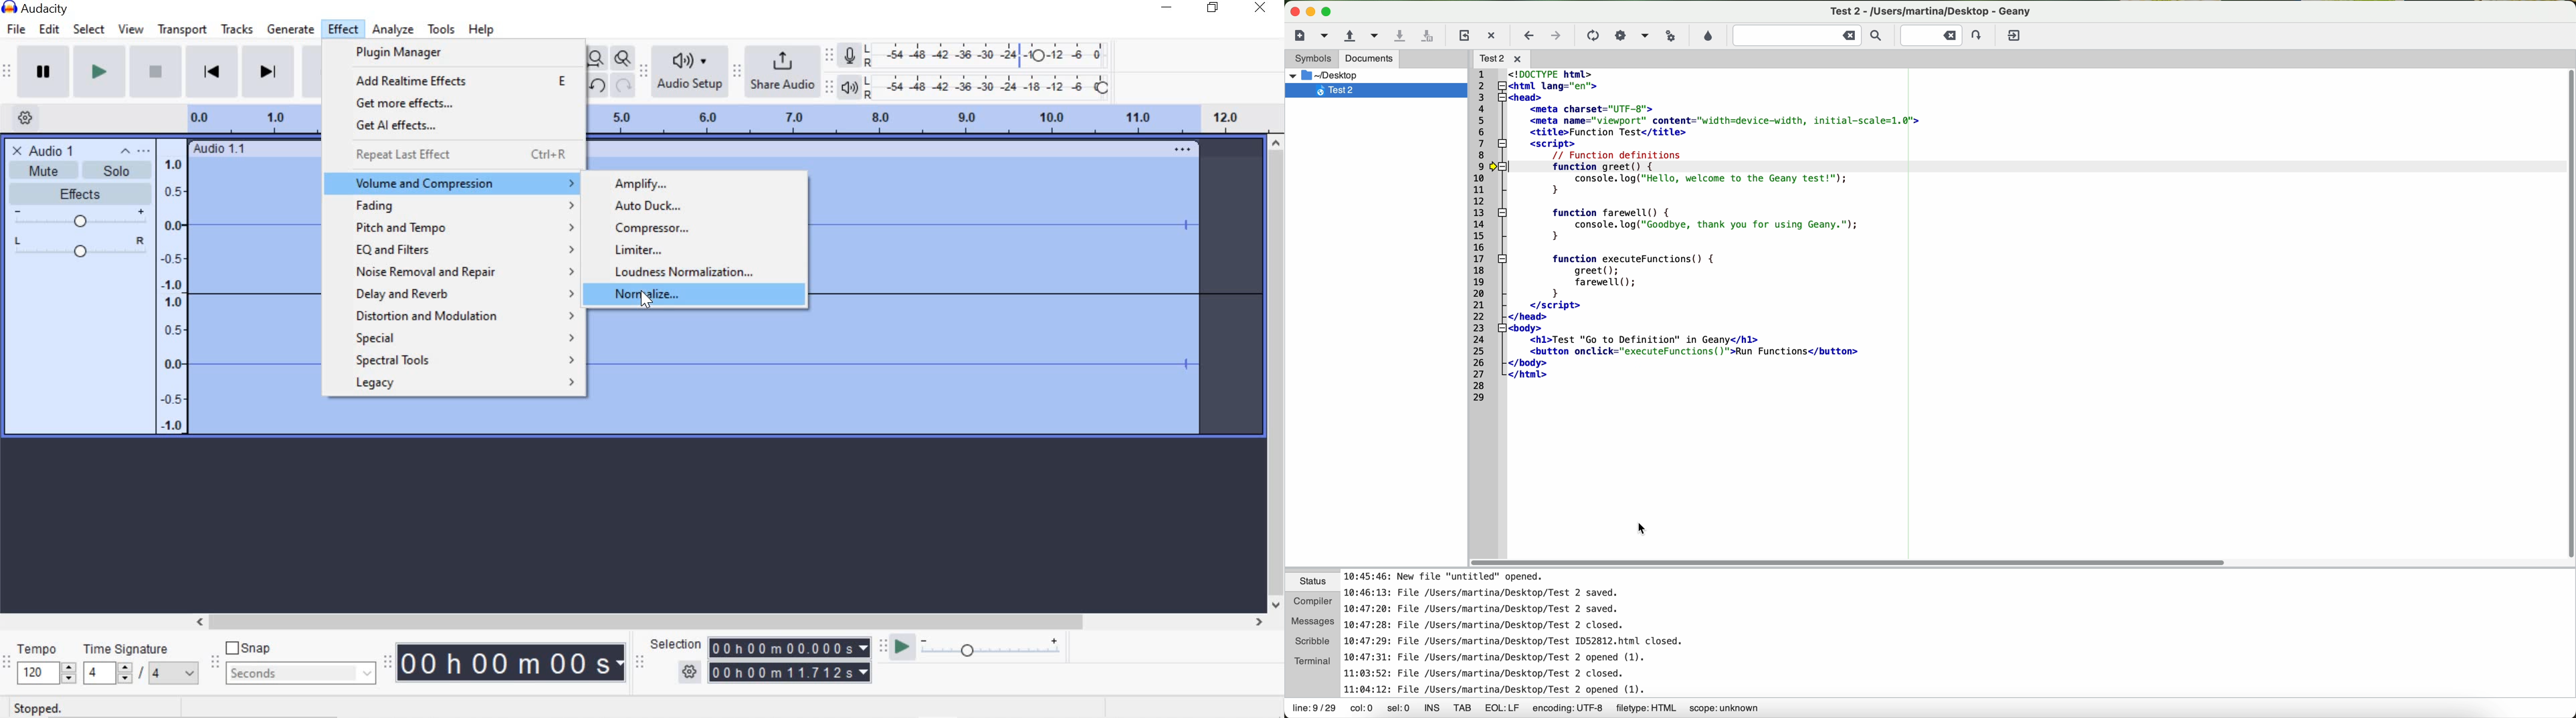 Image resolution: width=2576 pixels, height=728 pixels. Describe the element at coordinates (654, 205) in the screenshot. I see `Auto Duck` at that location.